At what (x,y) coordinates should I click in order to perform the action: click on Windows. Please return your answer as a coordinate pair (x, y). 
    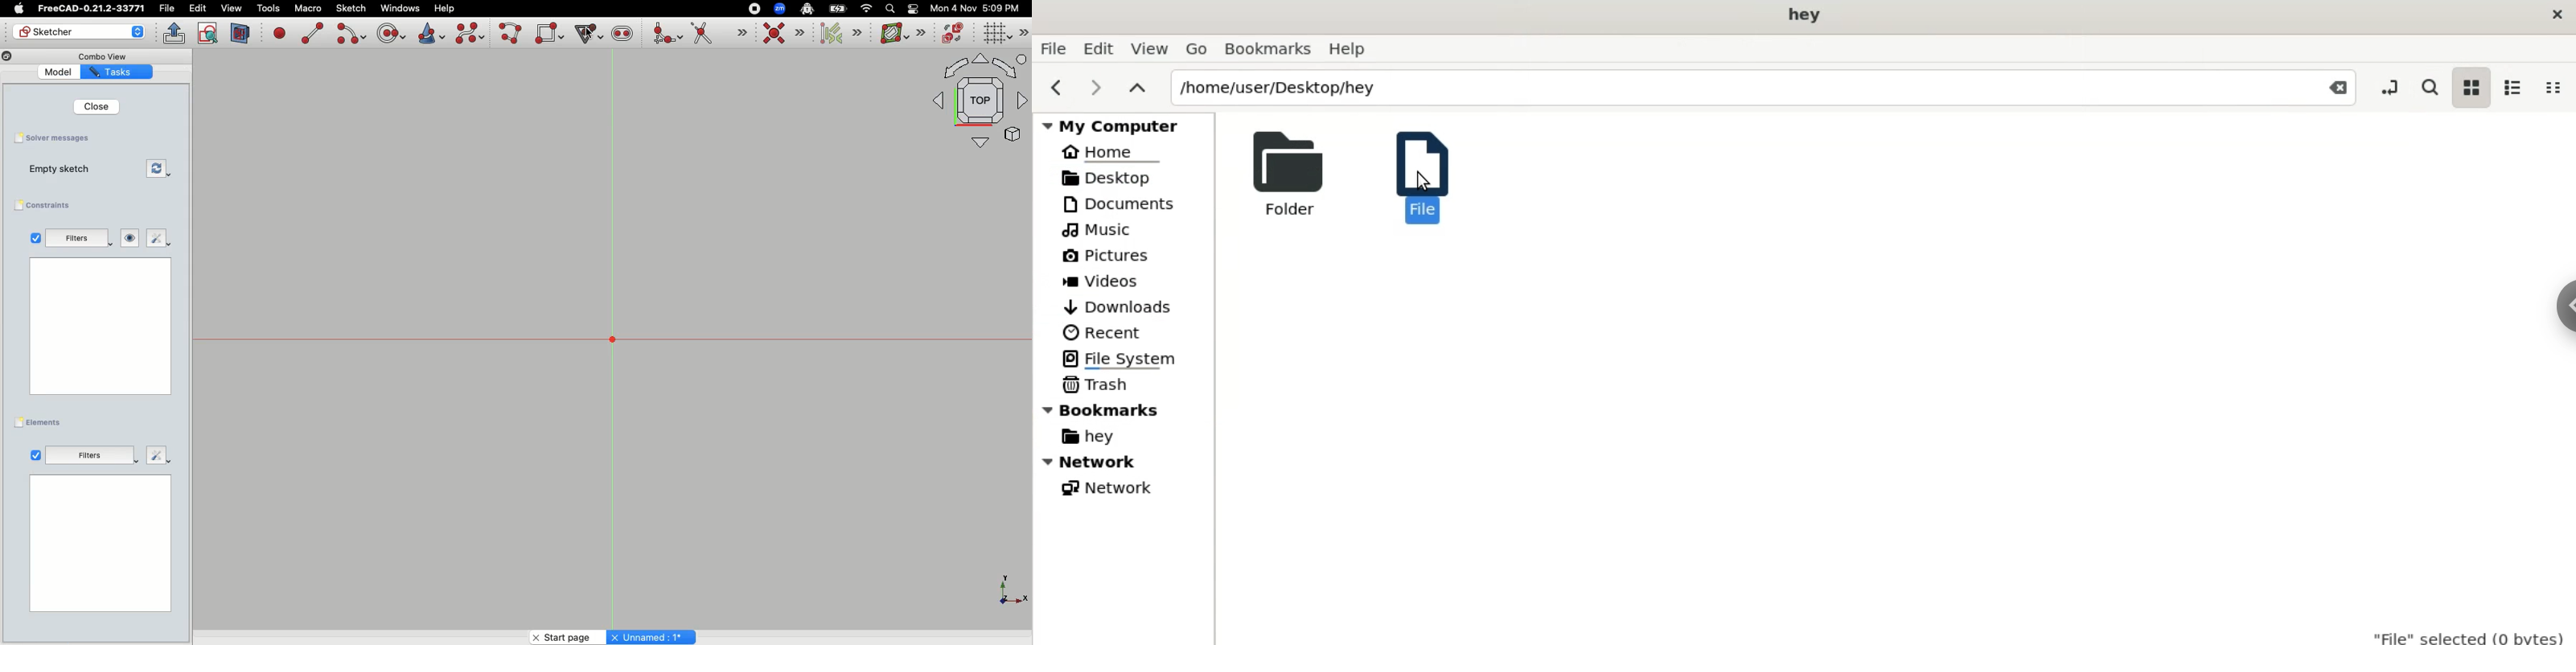
    Looking at the image, I should click on (400, 9).